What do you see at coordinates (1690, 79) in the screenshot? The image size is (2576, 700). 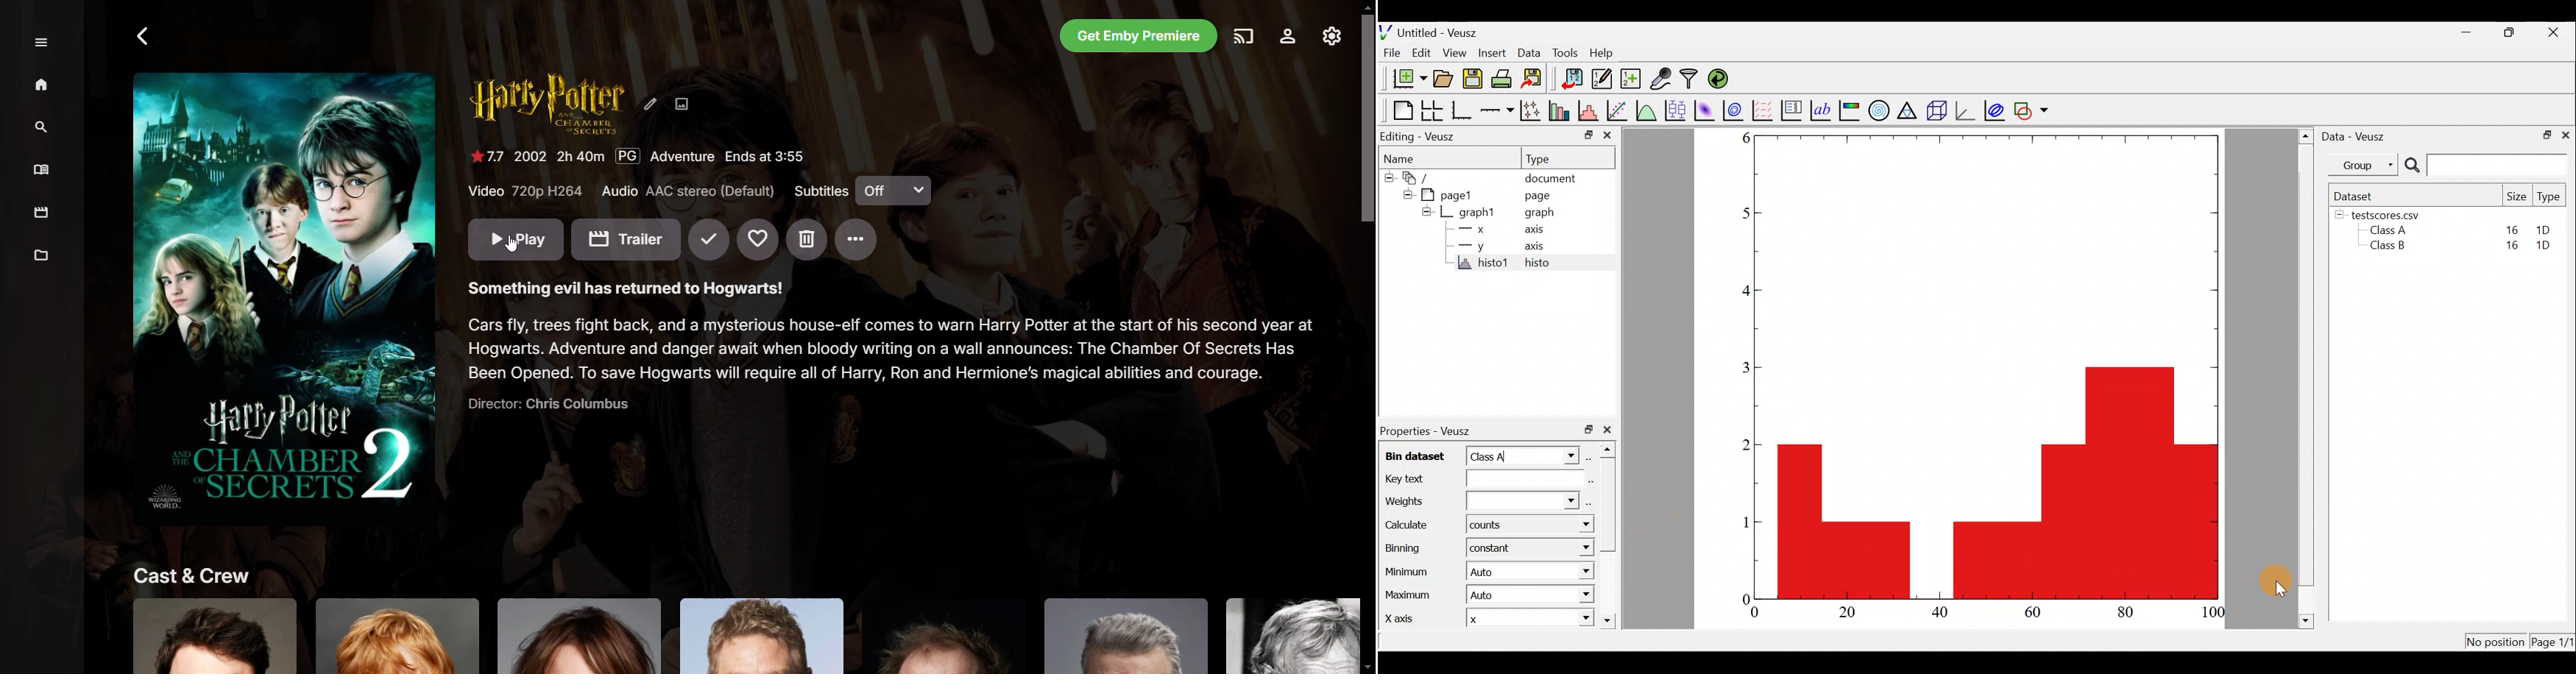 I see `Filter data` at bounding box center [1690, 79].